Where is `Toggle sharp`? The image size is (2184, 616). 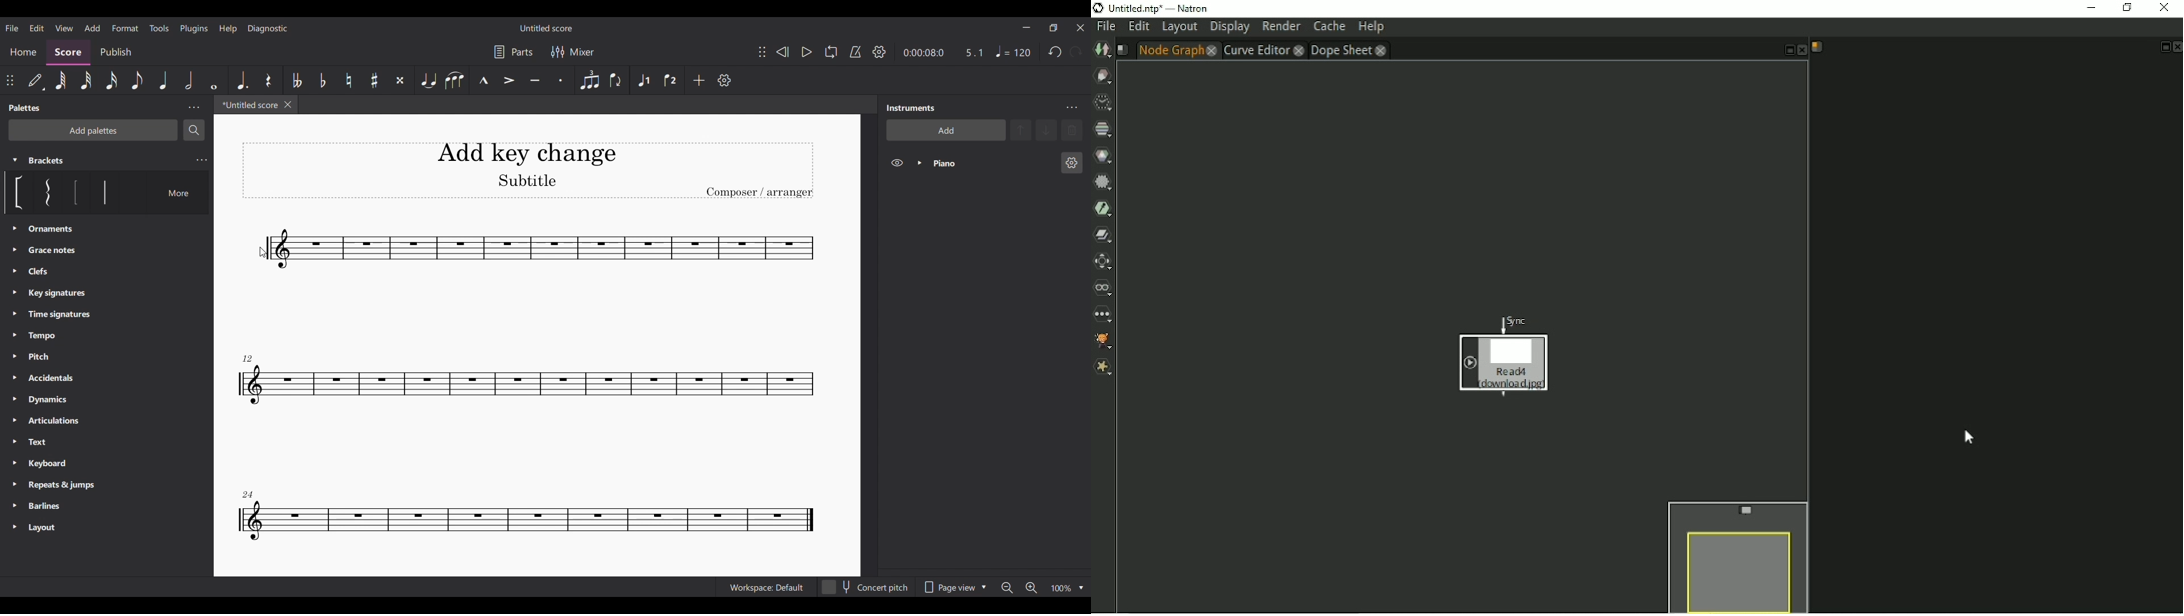
Toggle sharp is located at coordinates (375, 81).